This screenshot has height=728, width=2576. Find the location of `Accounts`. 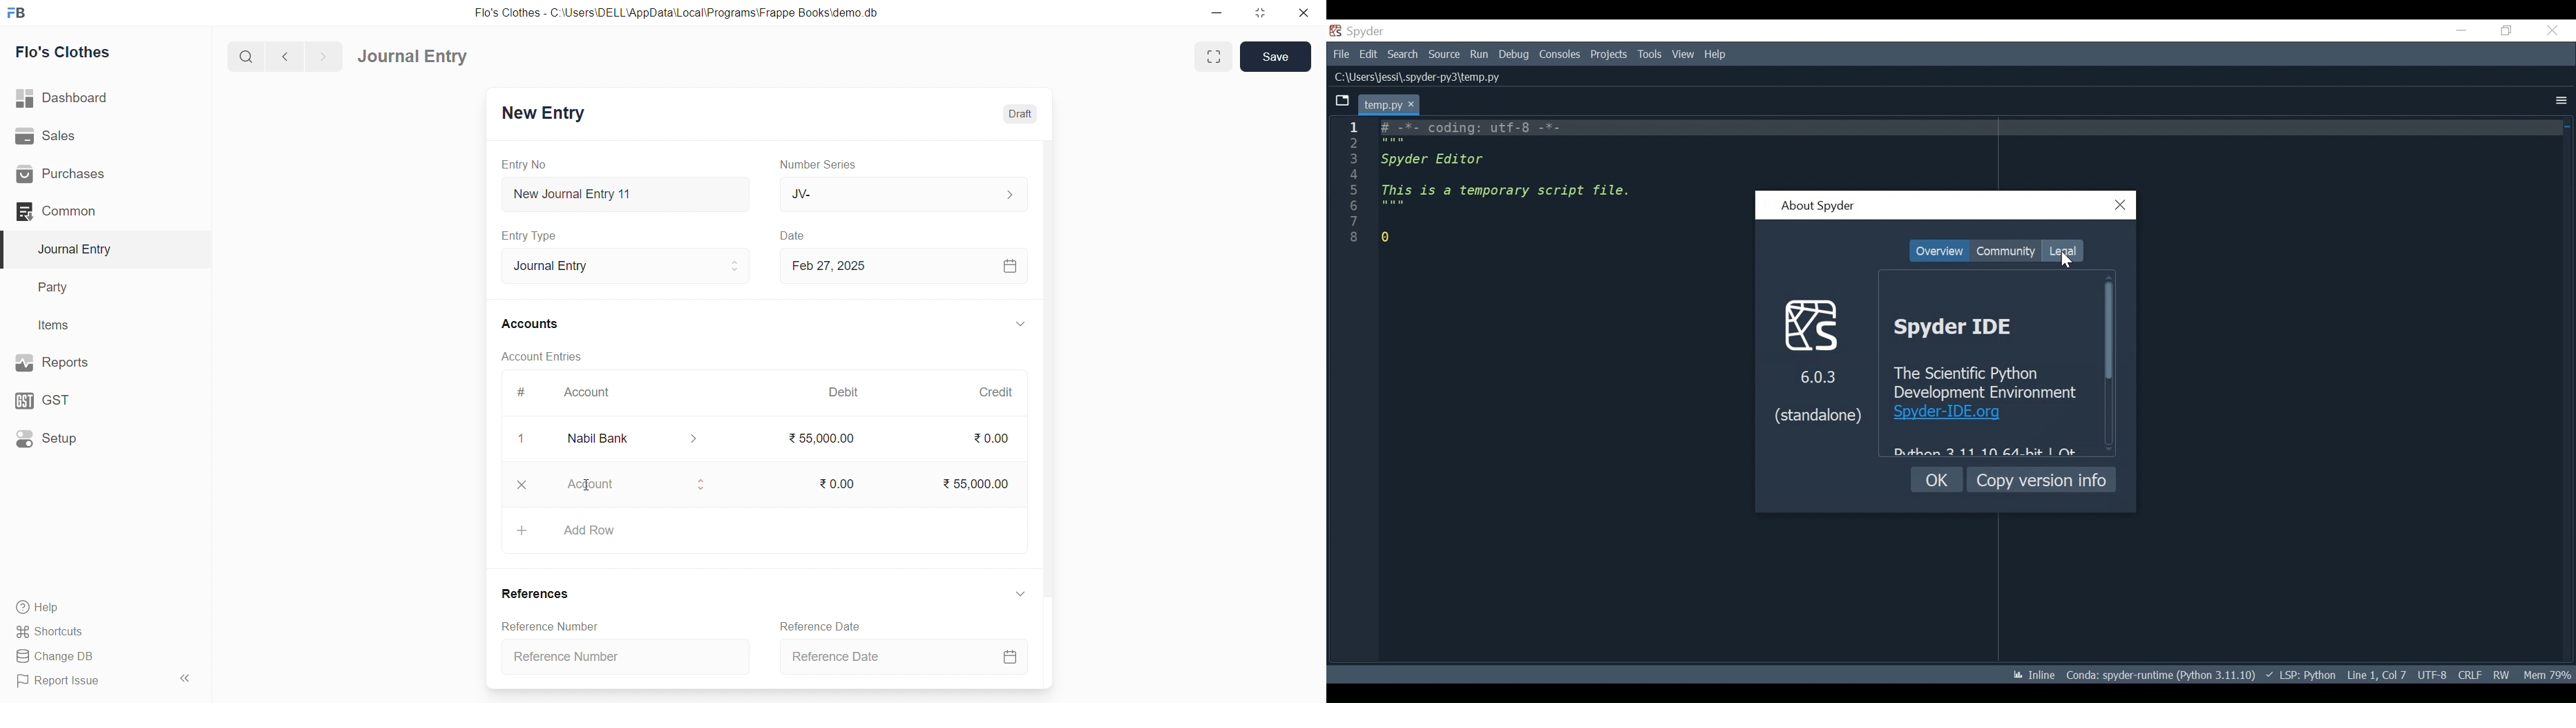

Accounts is located at coordinates (531, 325).